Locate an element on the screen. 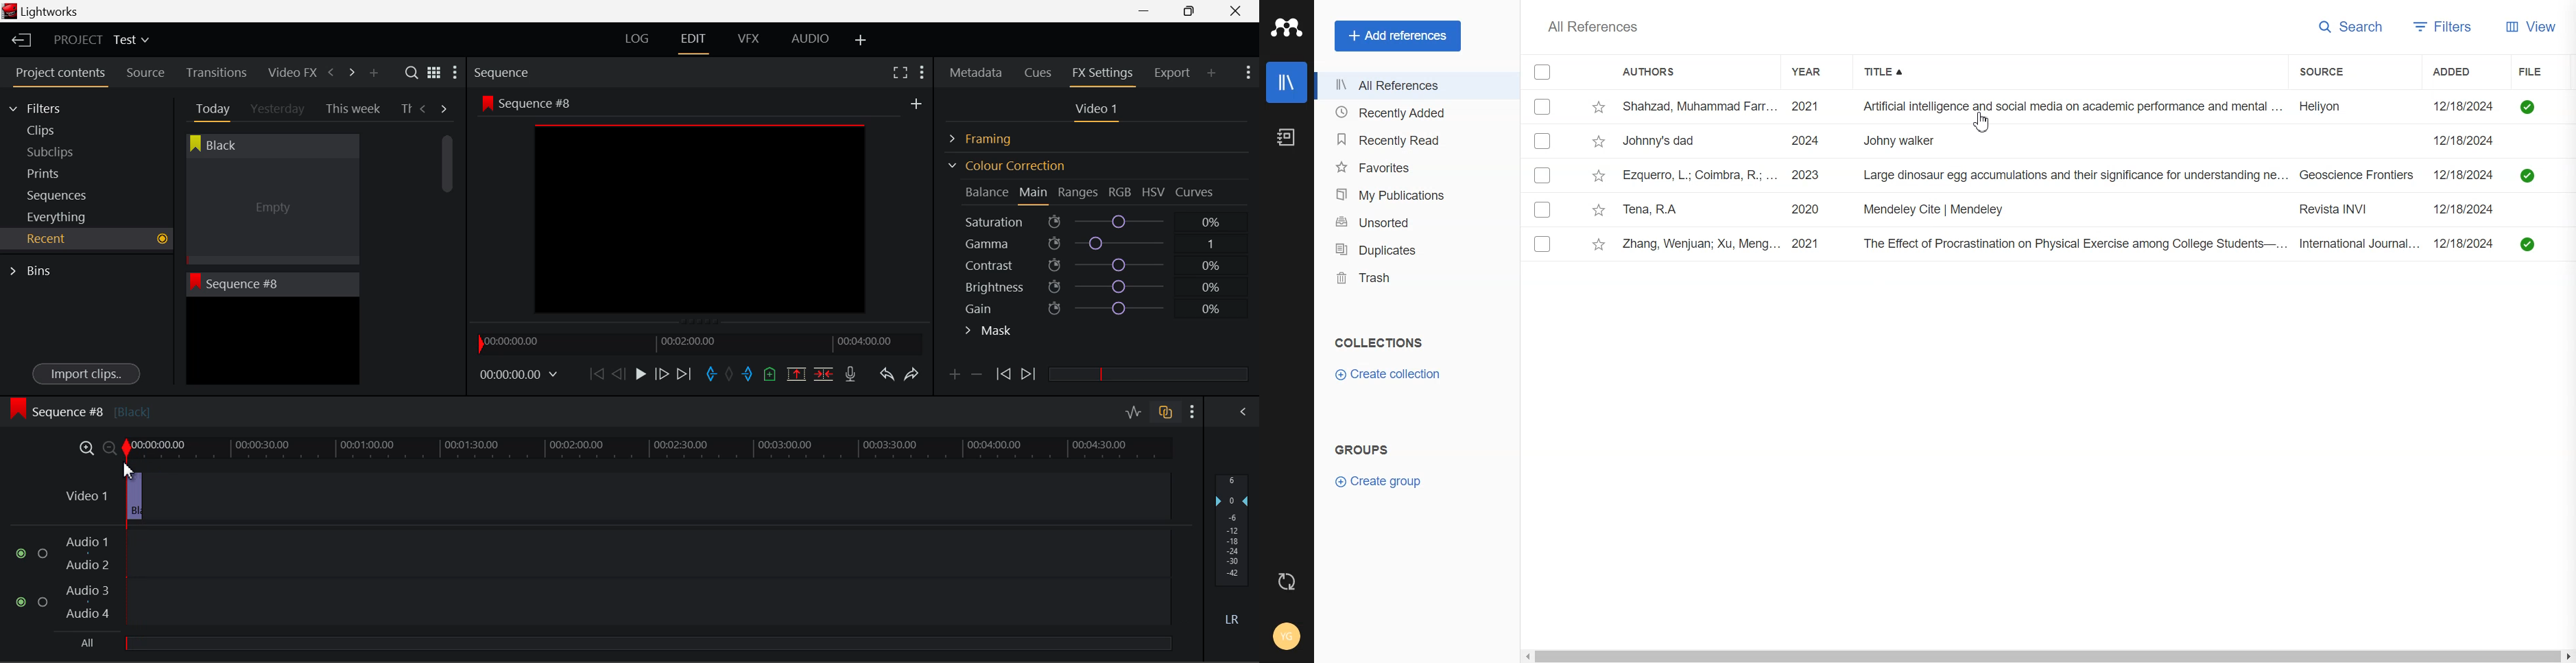 This screenshot has height=672, width=2576. Project Title is located at coordinates (102, 41).